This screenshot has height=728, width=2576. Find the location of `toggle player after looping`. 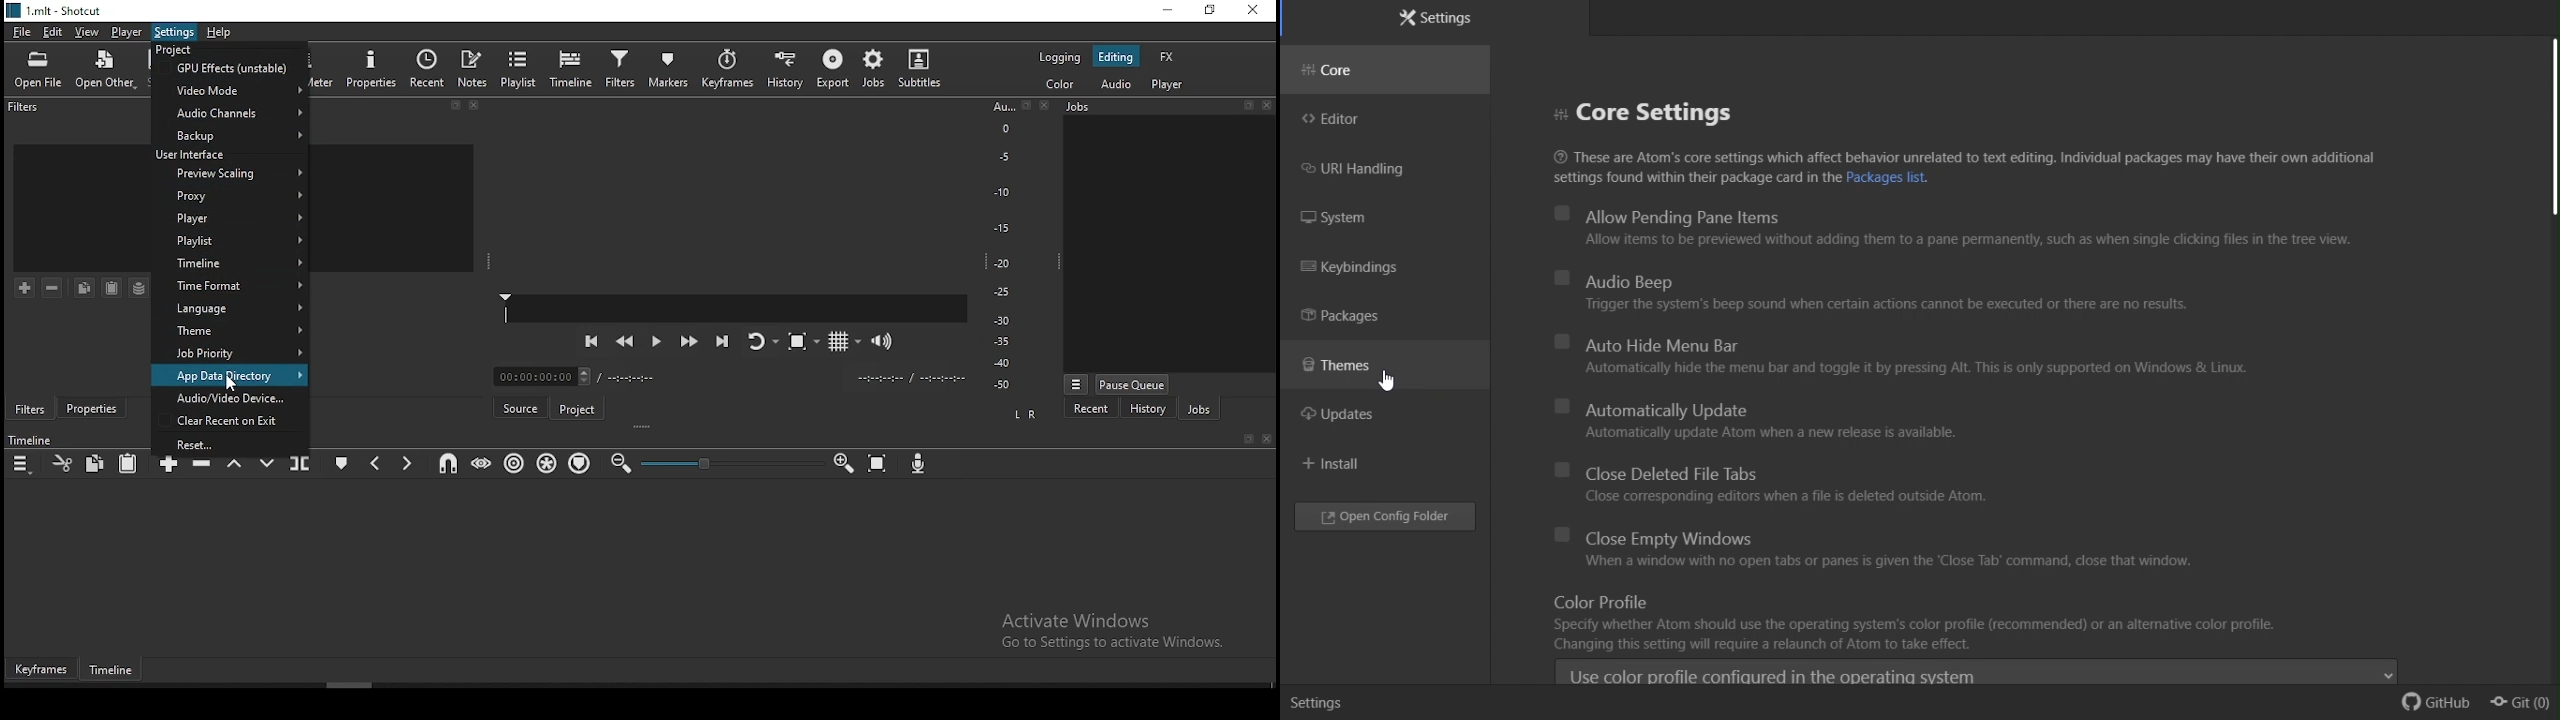

toggle player after looping is located at coordinates (760, 346).